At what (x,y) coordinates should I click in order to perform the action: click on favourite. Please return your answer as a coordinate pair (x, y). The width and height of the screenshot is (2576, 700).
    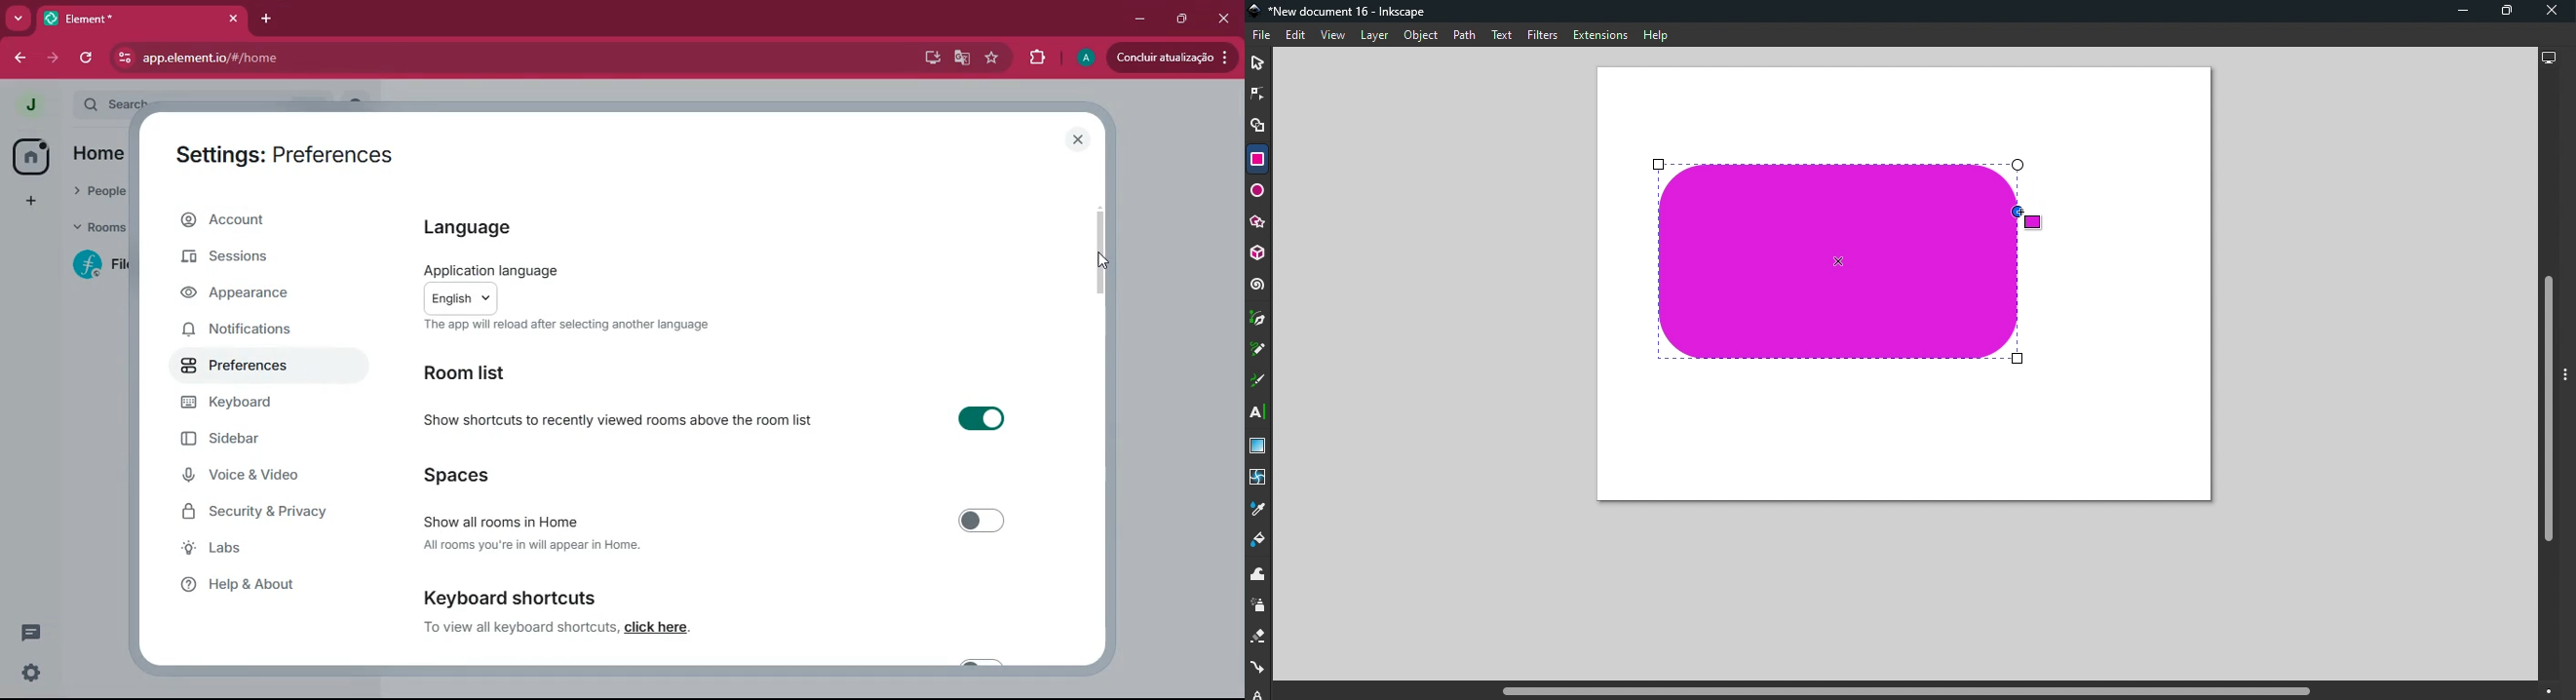
    Looking at the image, I should click on (995, 58).